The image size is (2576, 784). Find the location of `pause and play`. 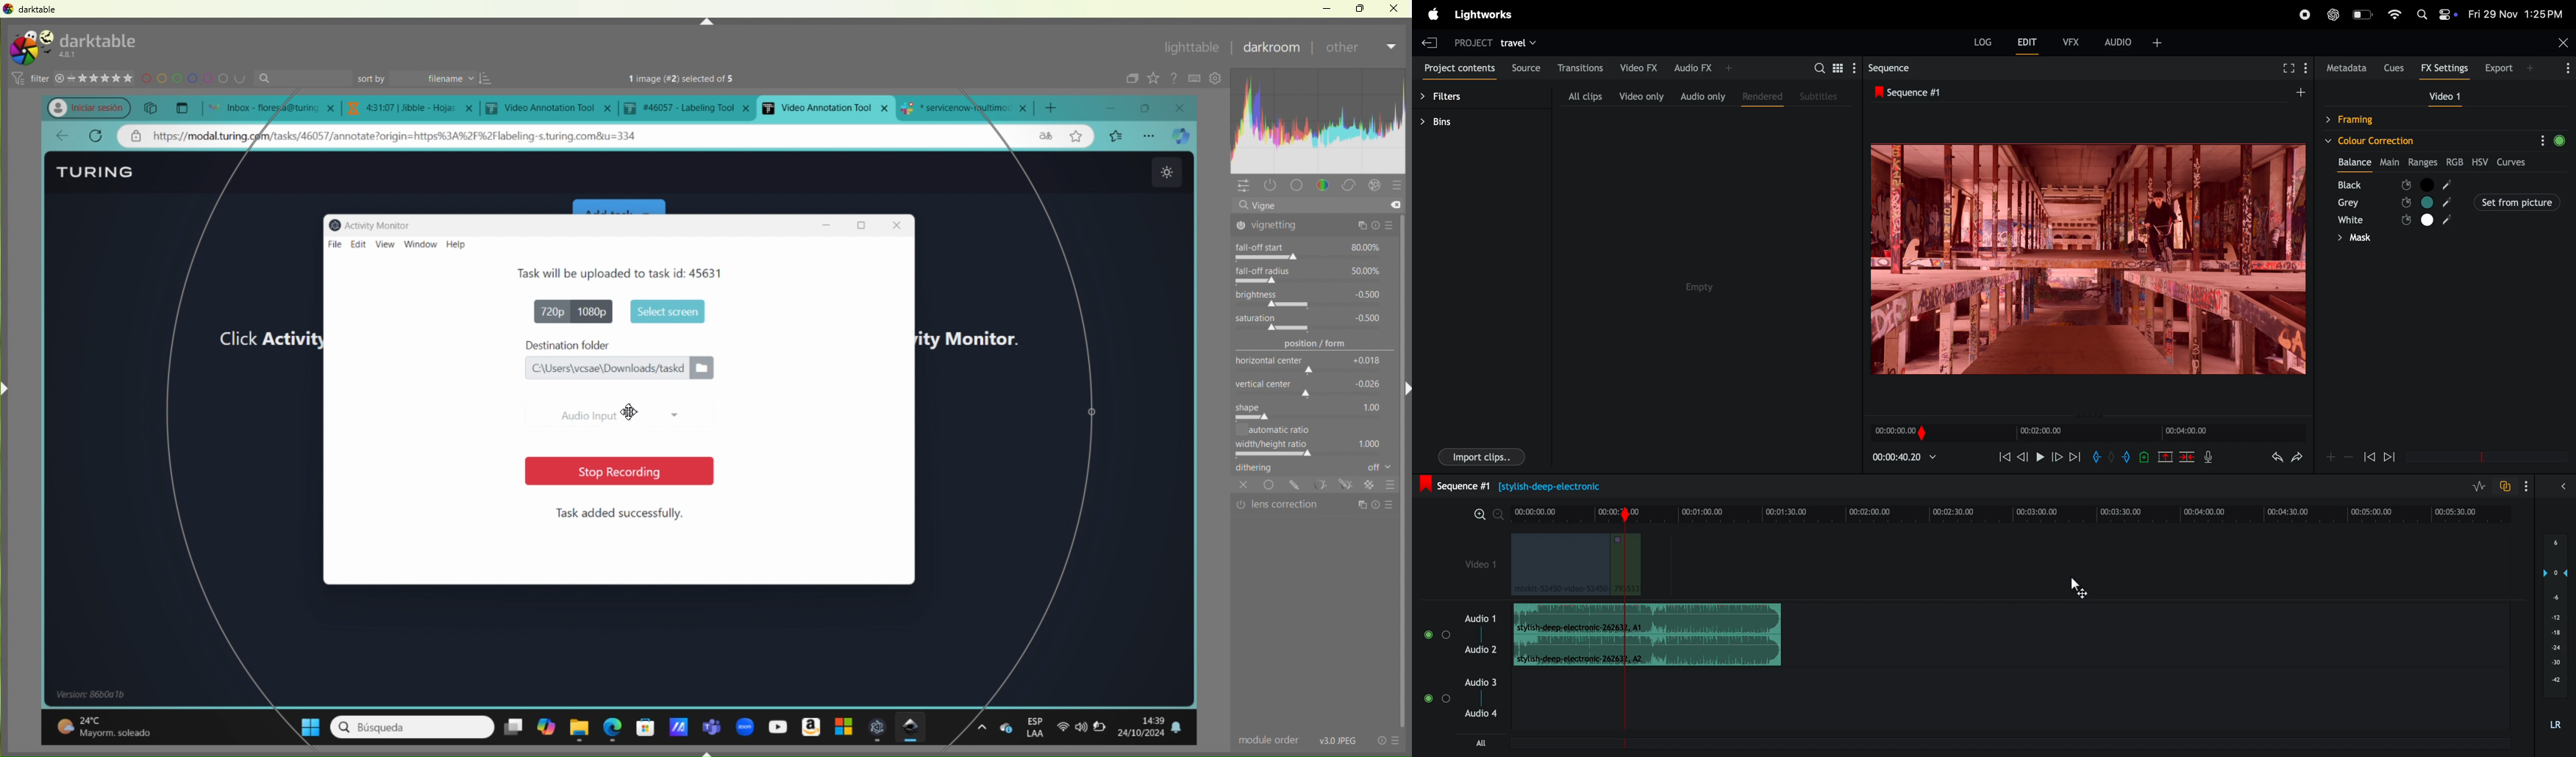

pause and play is located at coordinates (2043, 457).